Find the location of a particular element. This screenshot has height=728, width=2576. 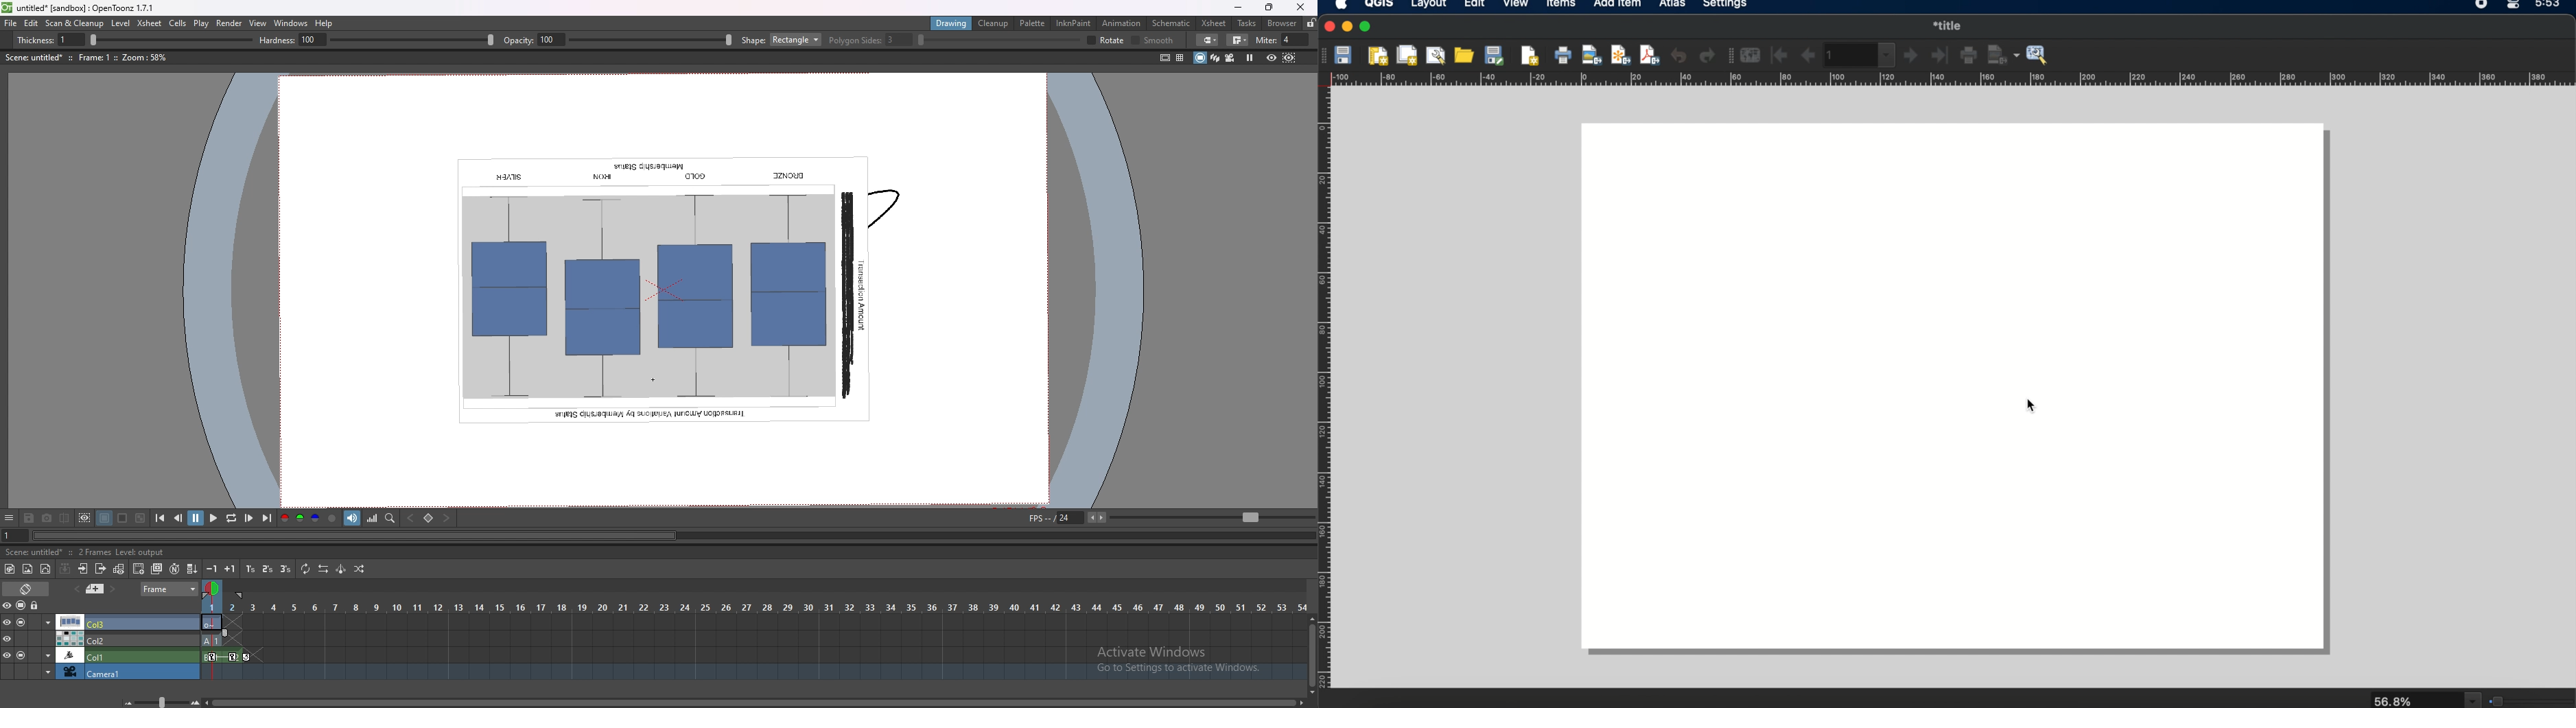

layout manager is located at coordinates (1436, 55).